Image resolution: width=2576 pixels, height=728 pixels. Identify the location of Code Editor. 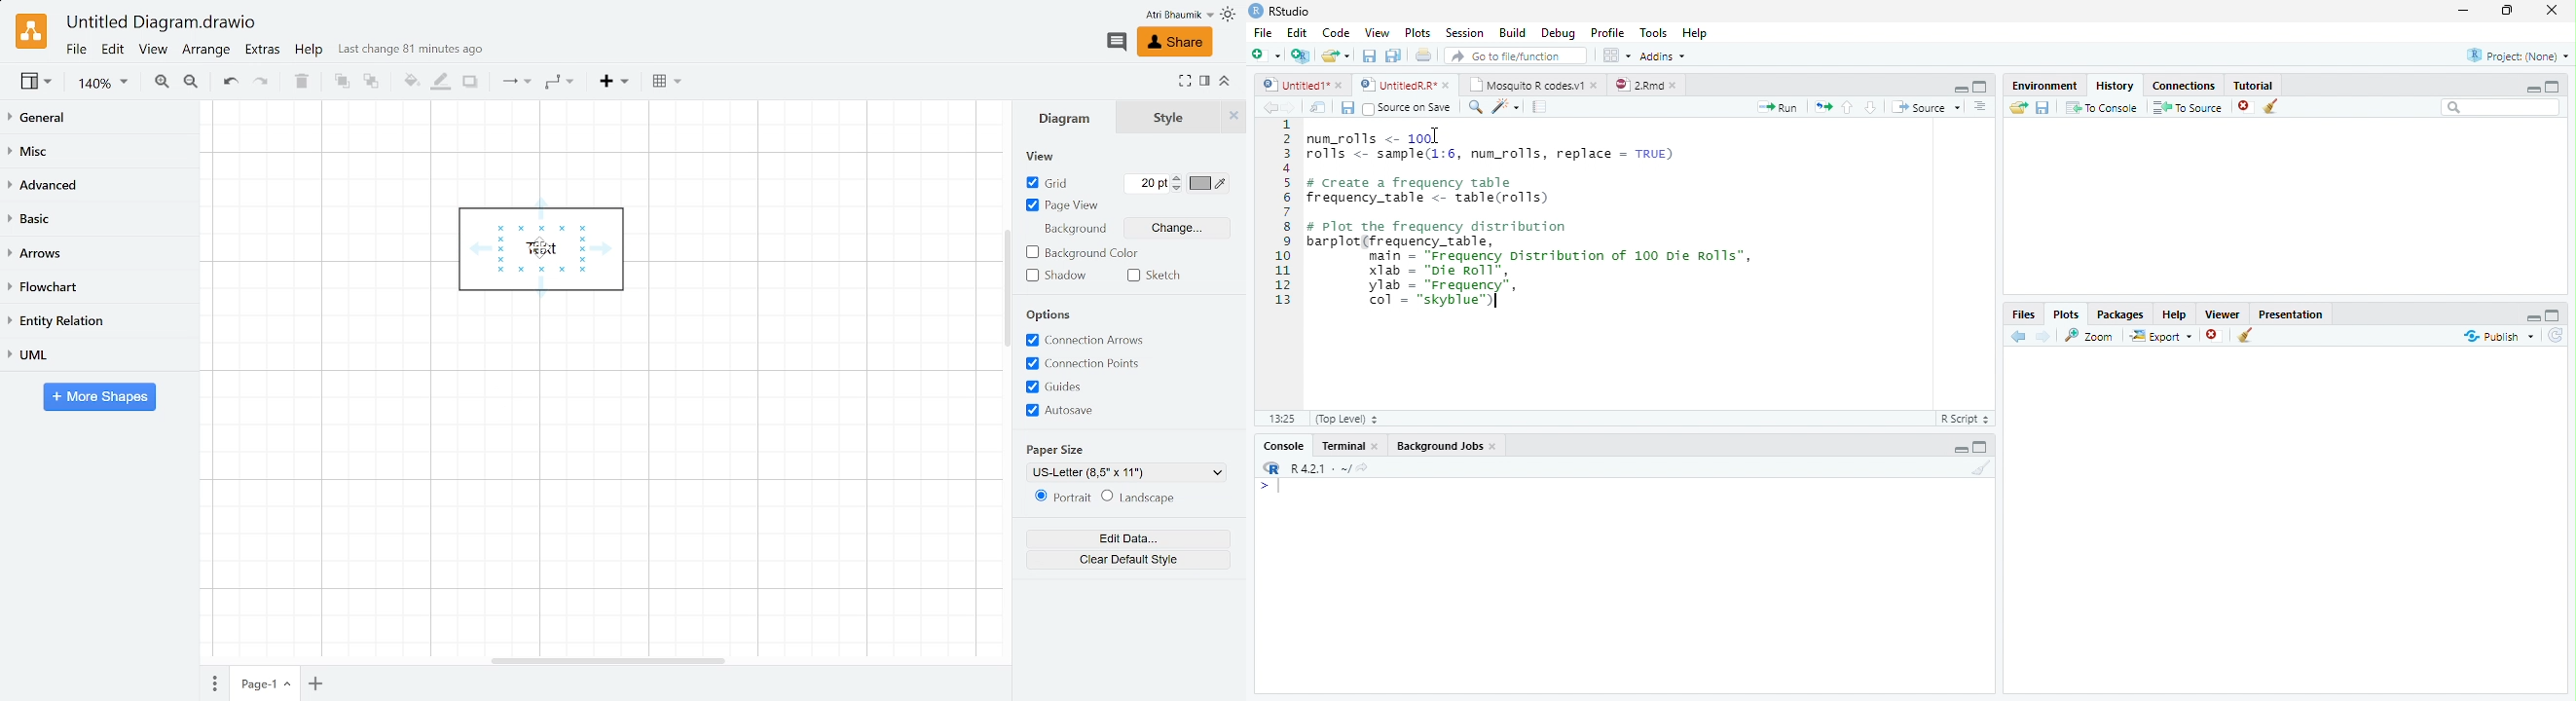
(1590, 264).